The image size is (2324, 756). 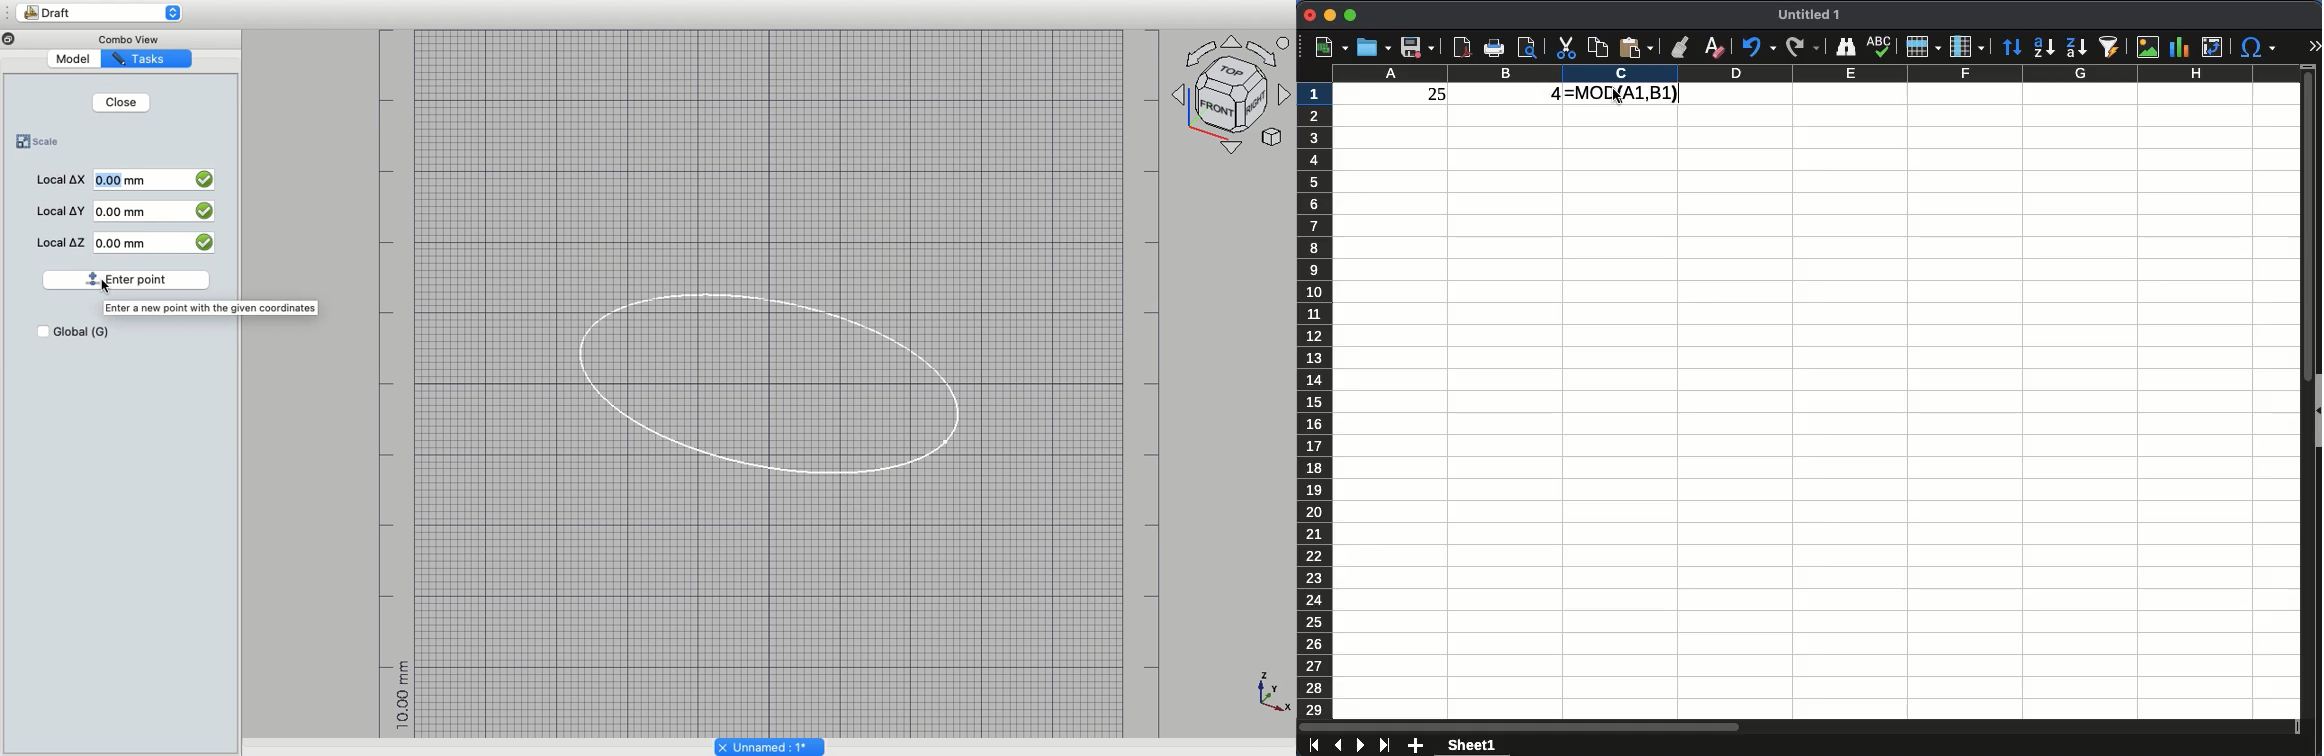 What do you see at coordinates (1429, 94) in the screenshot?
I see `25` at bounding box center [1429, 94].